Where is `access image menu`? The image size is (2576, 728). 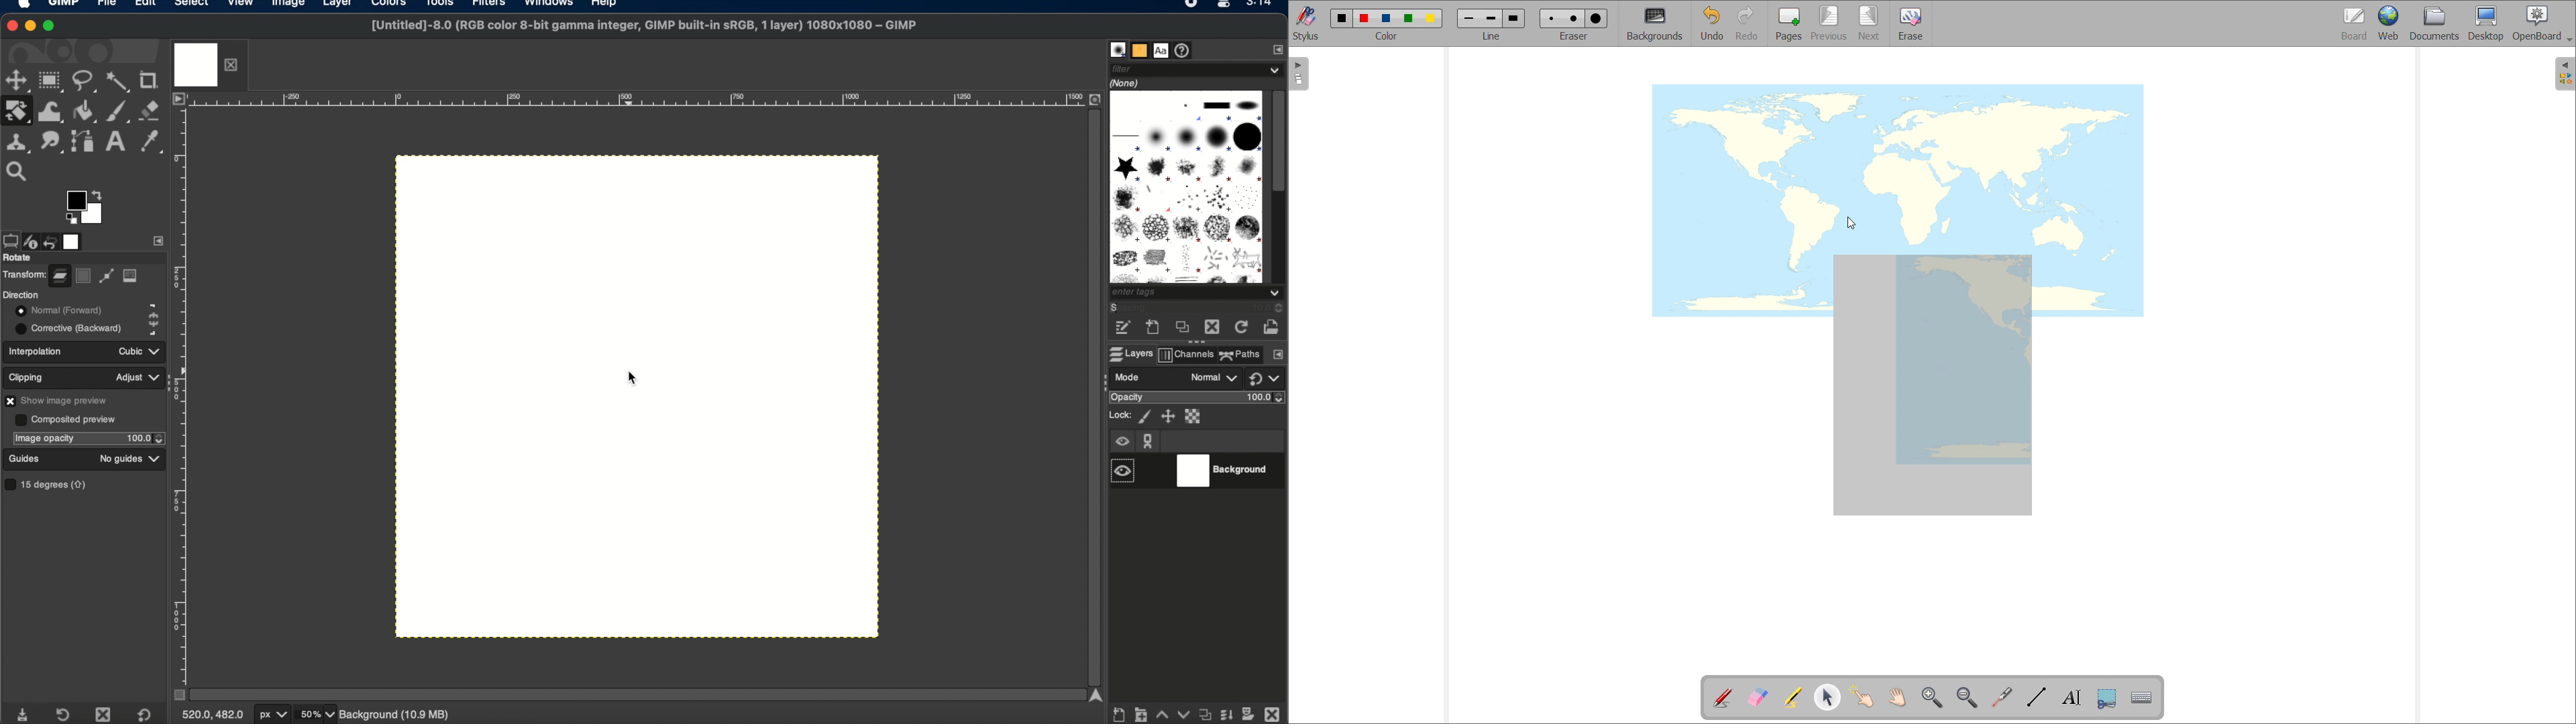
access image menu is located at coordinates (178, 99).